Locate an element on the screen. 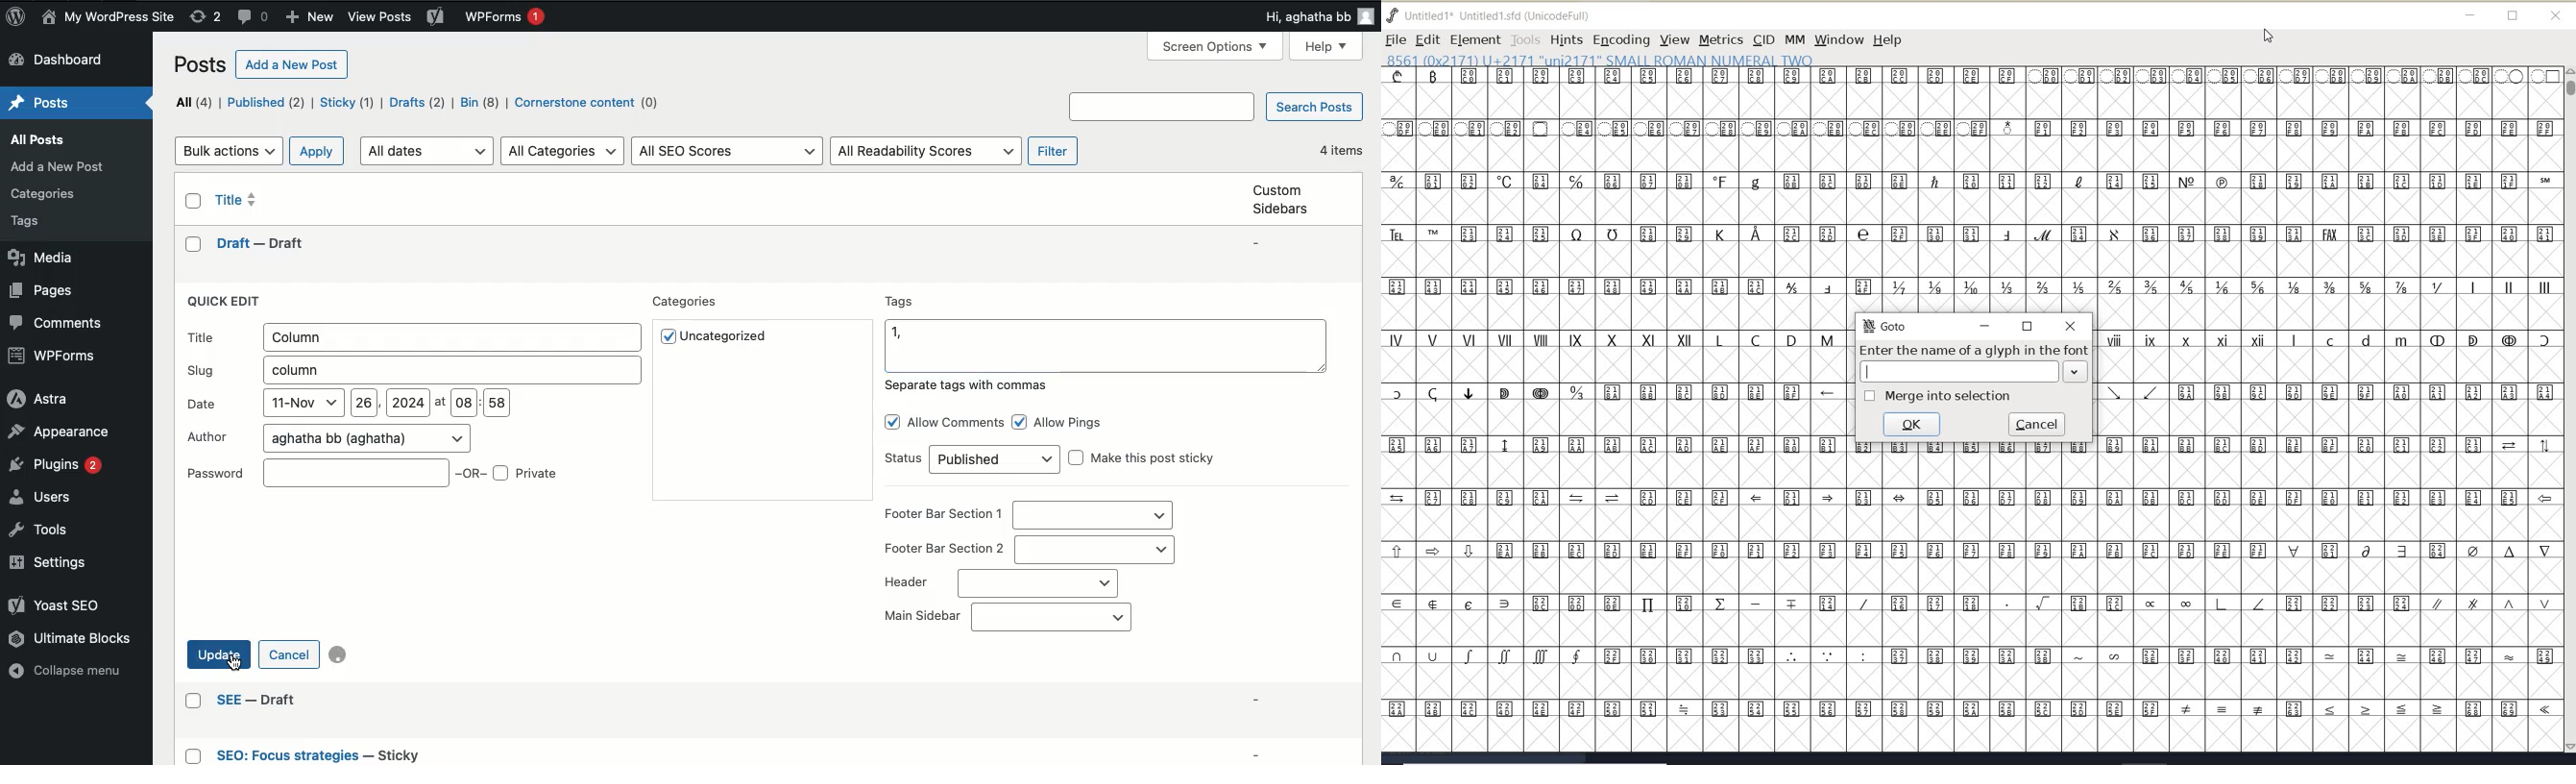 The height and width of the screenshot is (784, 2576). Footer bar section 1 is located at coordinates (1027, 516).